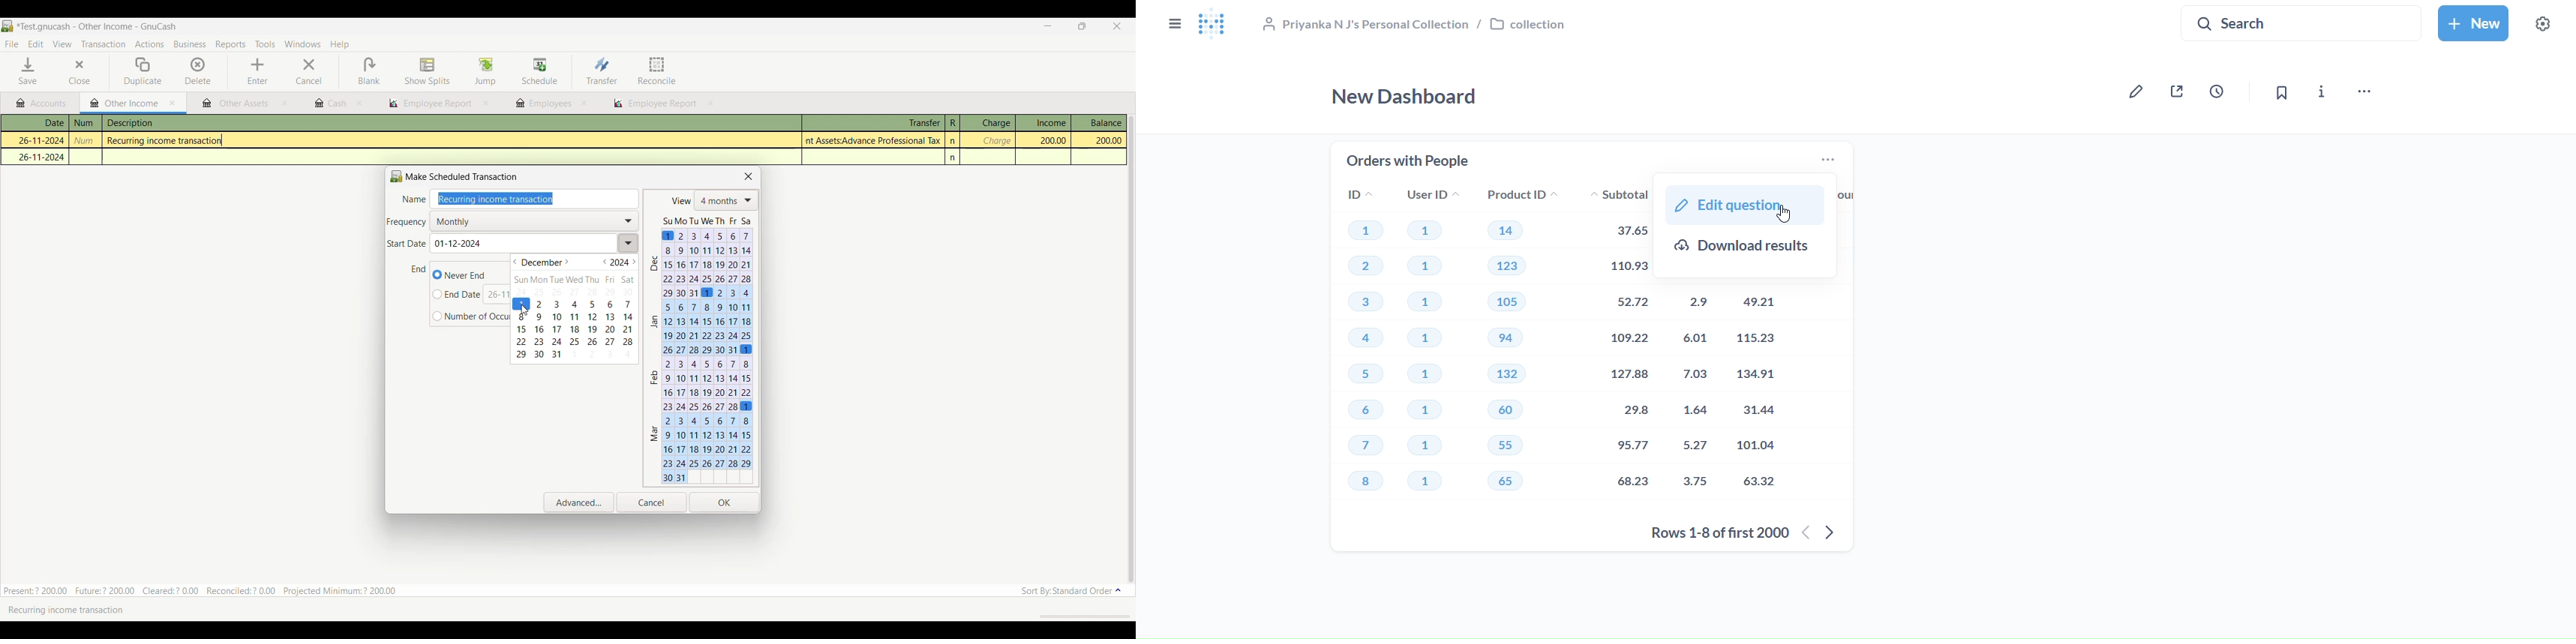 Image resolution: width=2576 pixels, height=644 pixels. What do you see at coordinates (414, 200) in the screenshot?
I see `Name` at bounding box center [414, 200].